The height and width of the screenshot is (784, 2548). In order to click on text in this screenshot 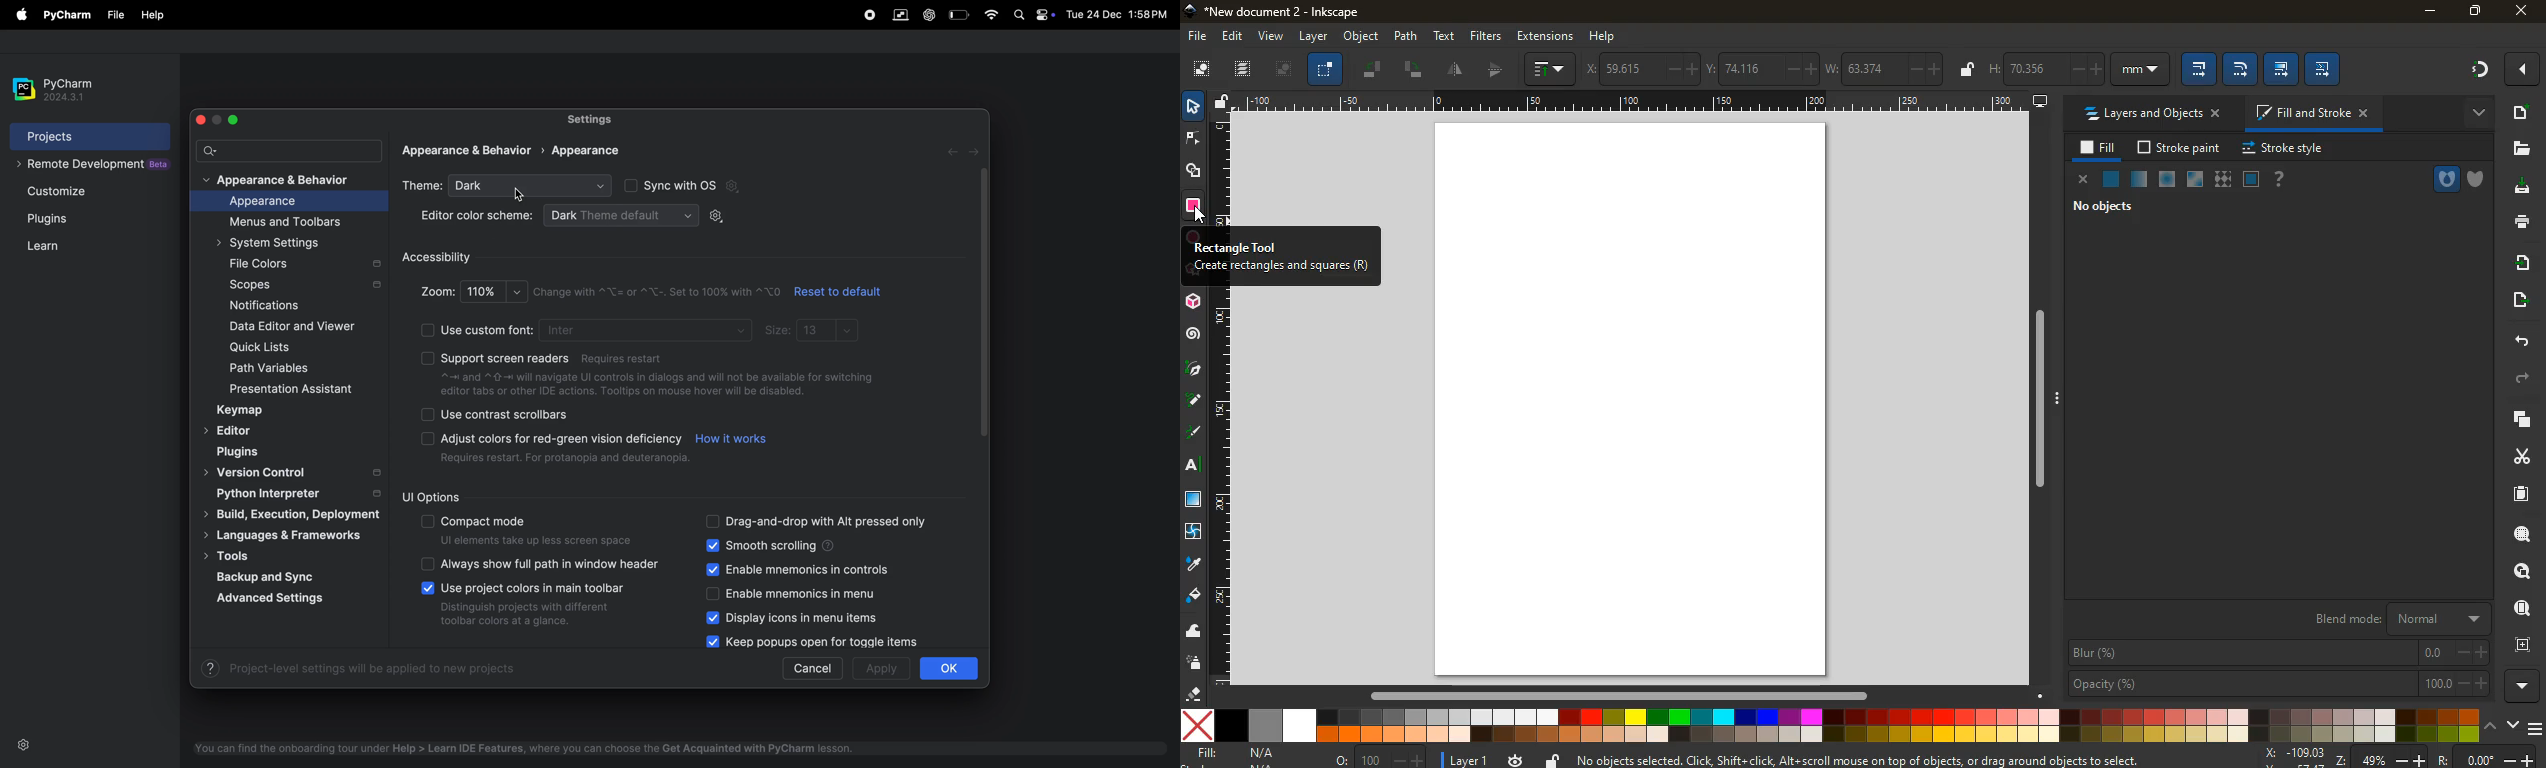, I will do `click(1445, 36)`.